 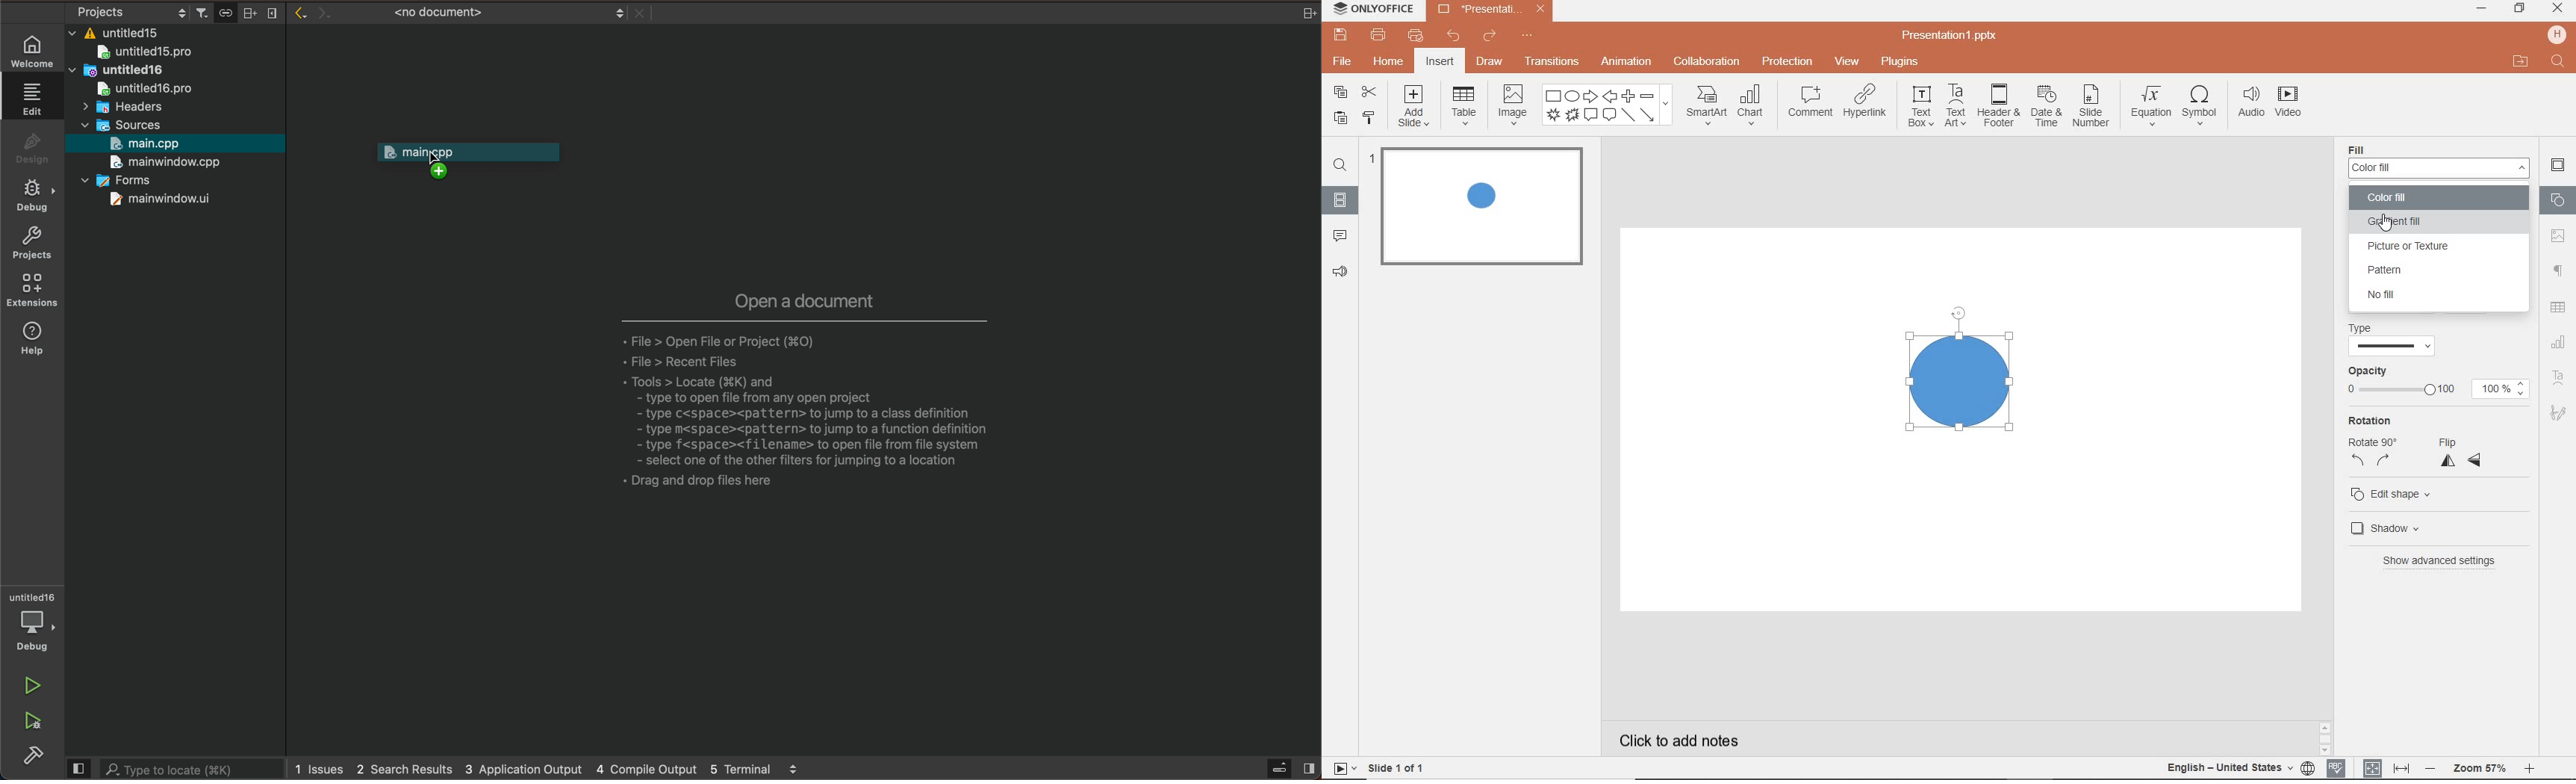 What do you see at coordinates (1752, 106) in the screenshot?
I see `chart` at bounding box center [1752, 106].